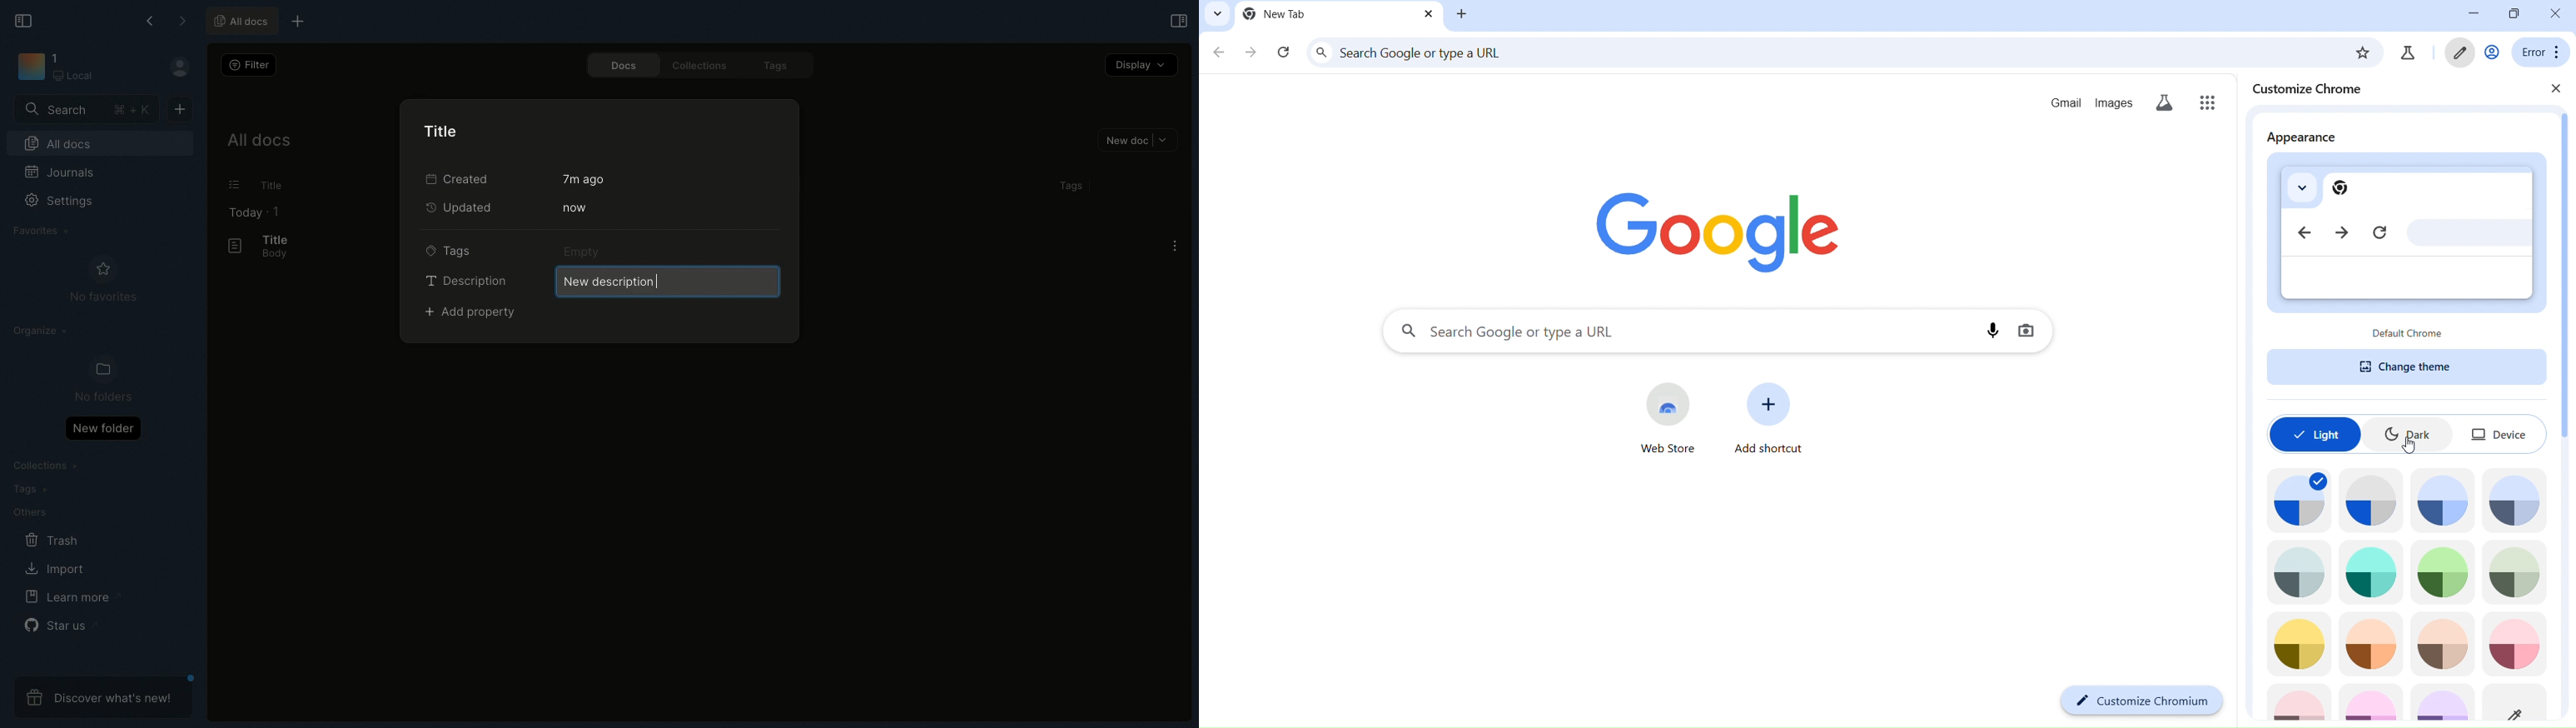  Describe the element at coordinates (2116, 102) in the screenshot. I see `images` at that location.